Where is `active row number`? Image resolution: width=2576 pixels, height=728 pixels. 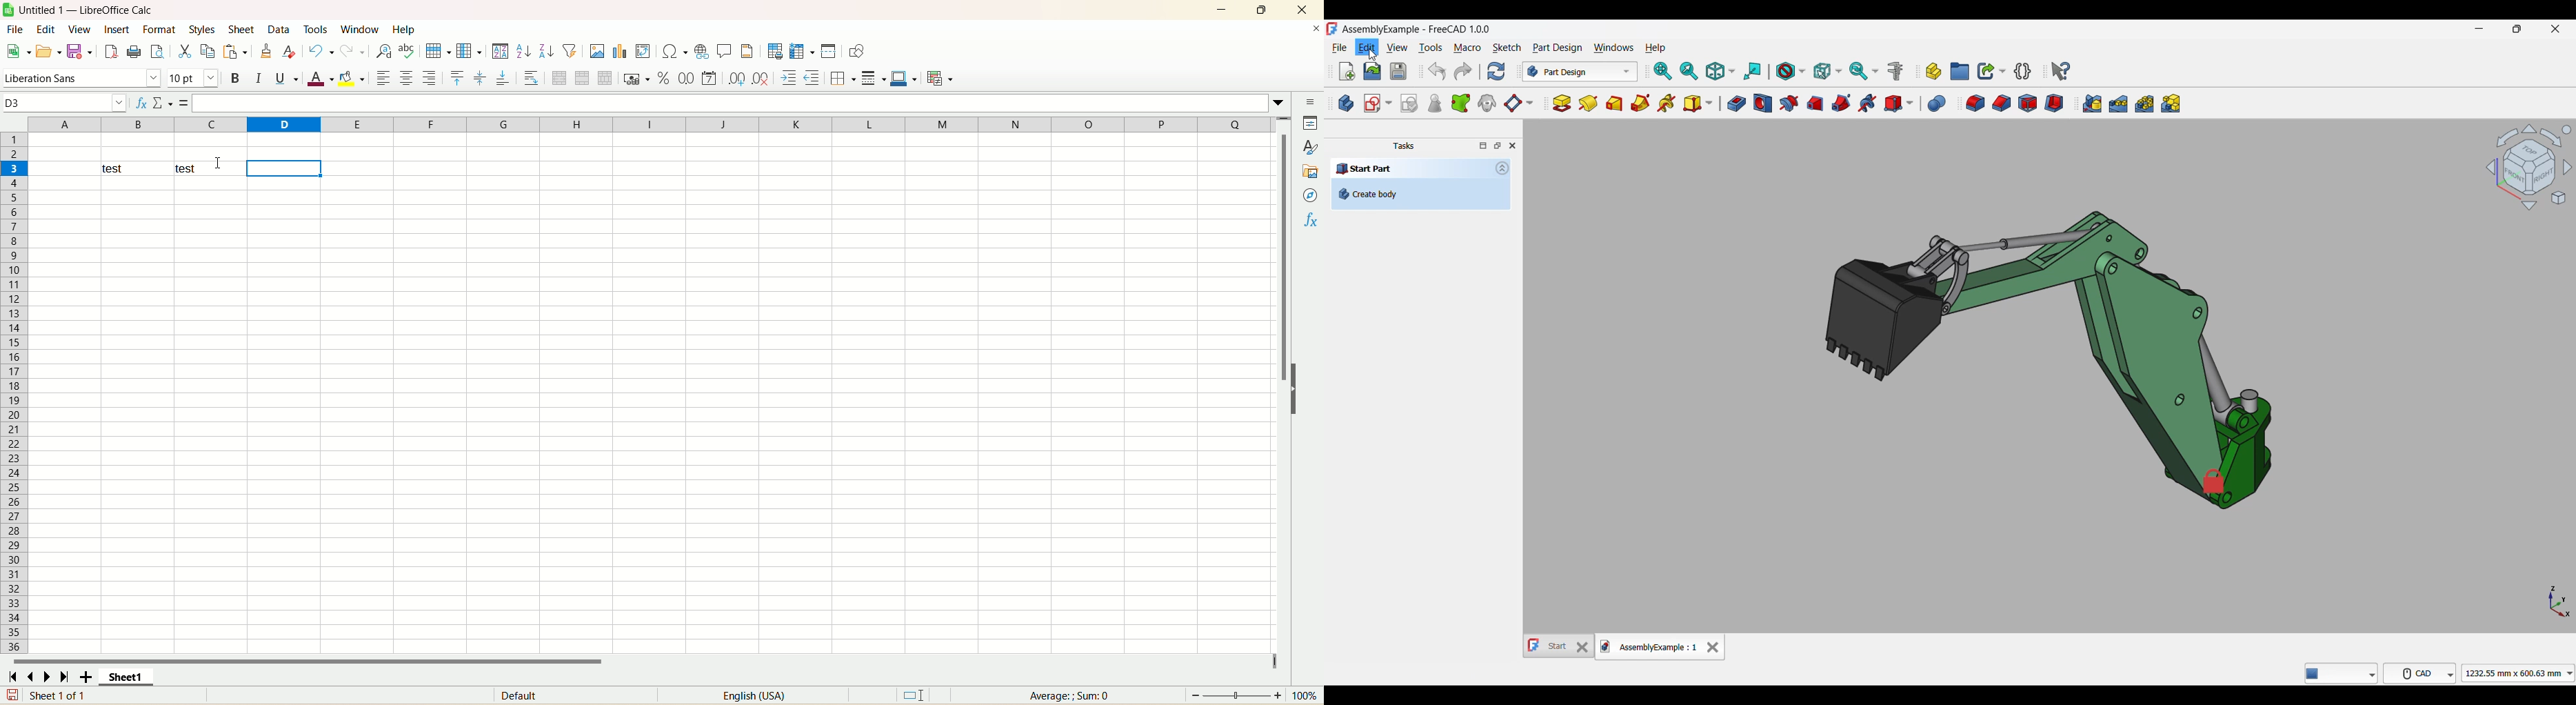 active row number is located at coordinates (14, 169).